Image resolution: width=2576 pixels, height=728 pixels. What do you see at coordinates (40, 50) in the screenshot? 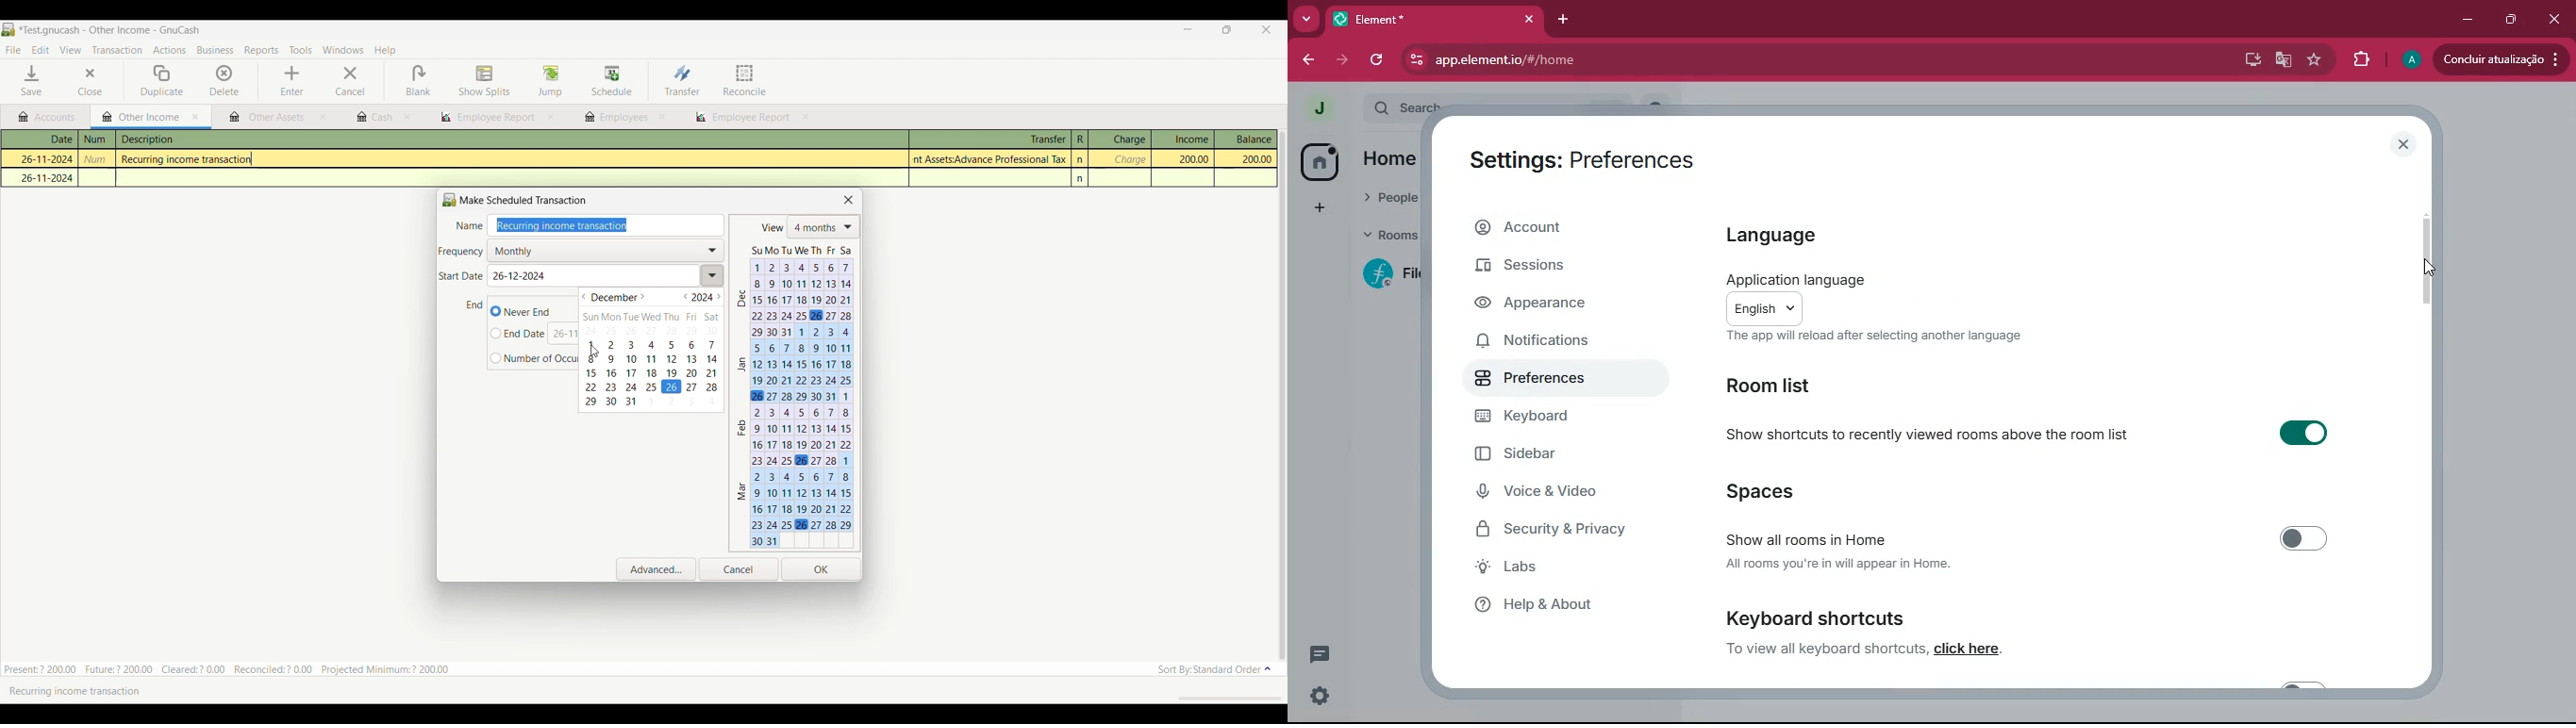
I see `Edit menu` at bounding box center [40, 50].